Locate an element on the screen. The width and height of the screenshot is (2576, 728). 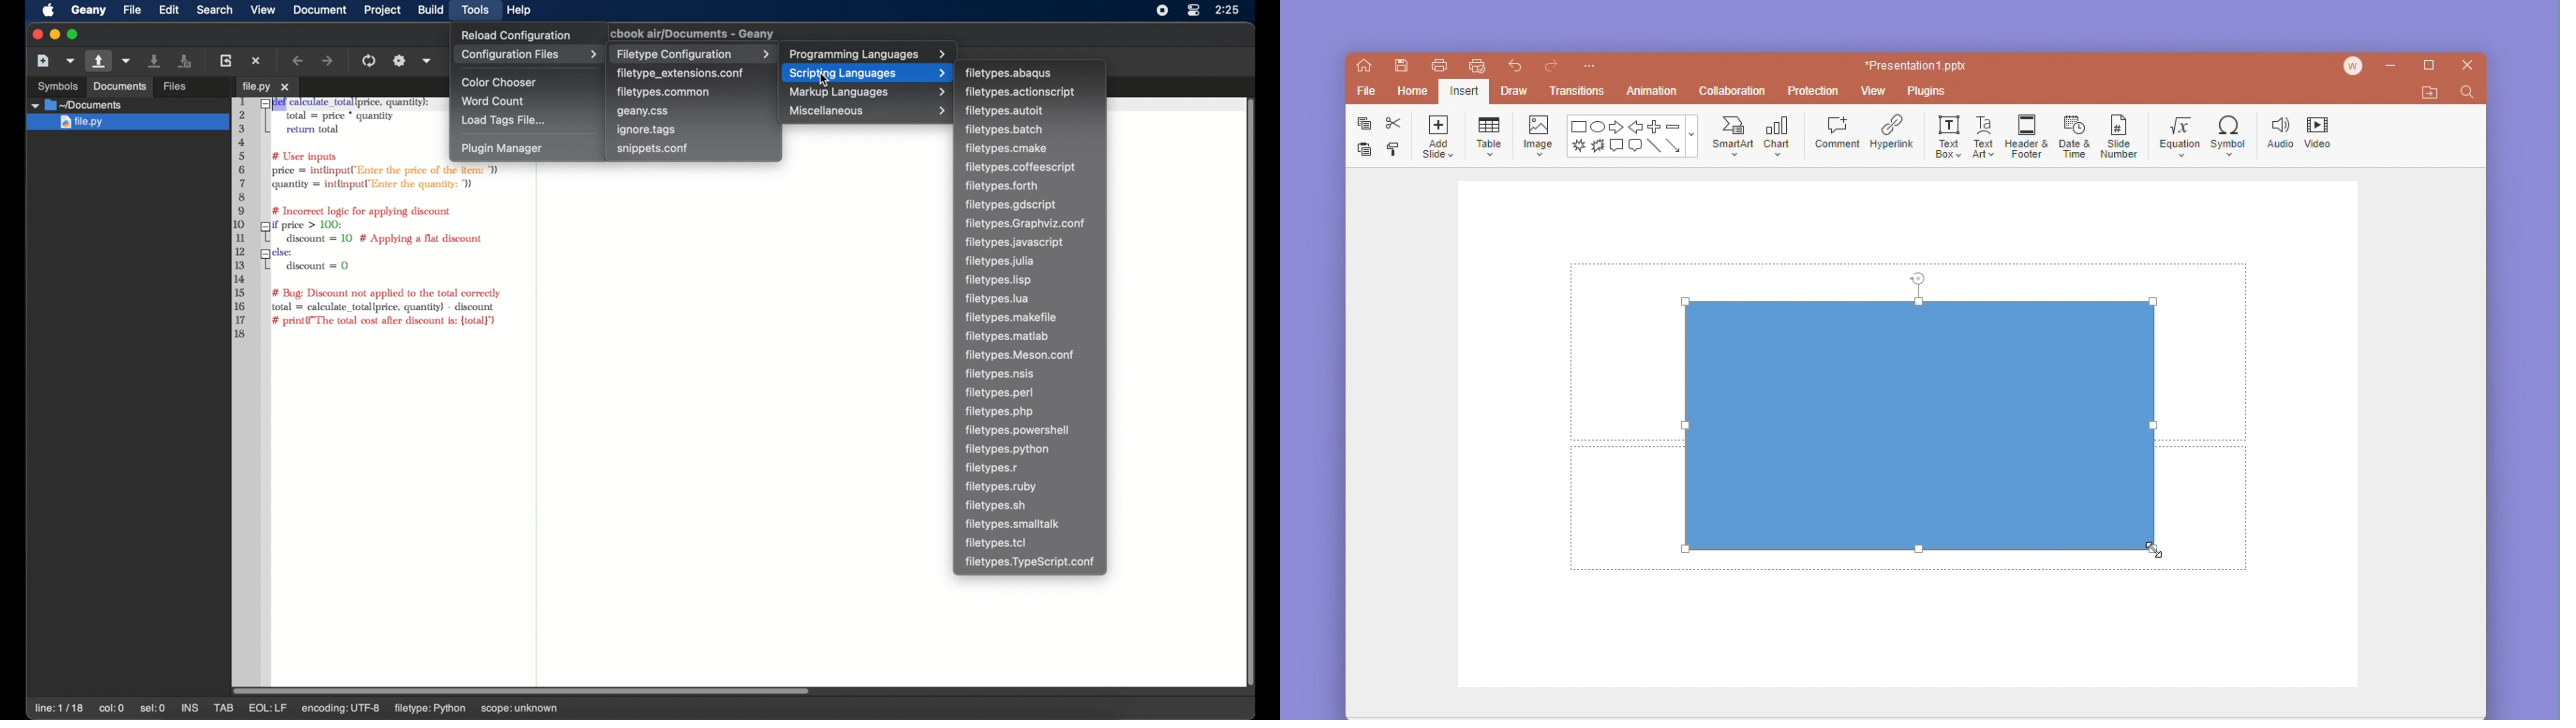
open file location is located at coordinates (2429, 93).